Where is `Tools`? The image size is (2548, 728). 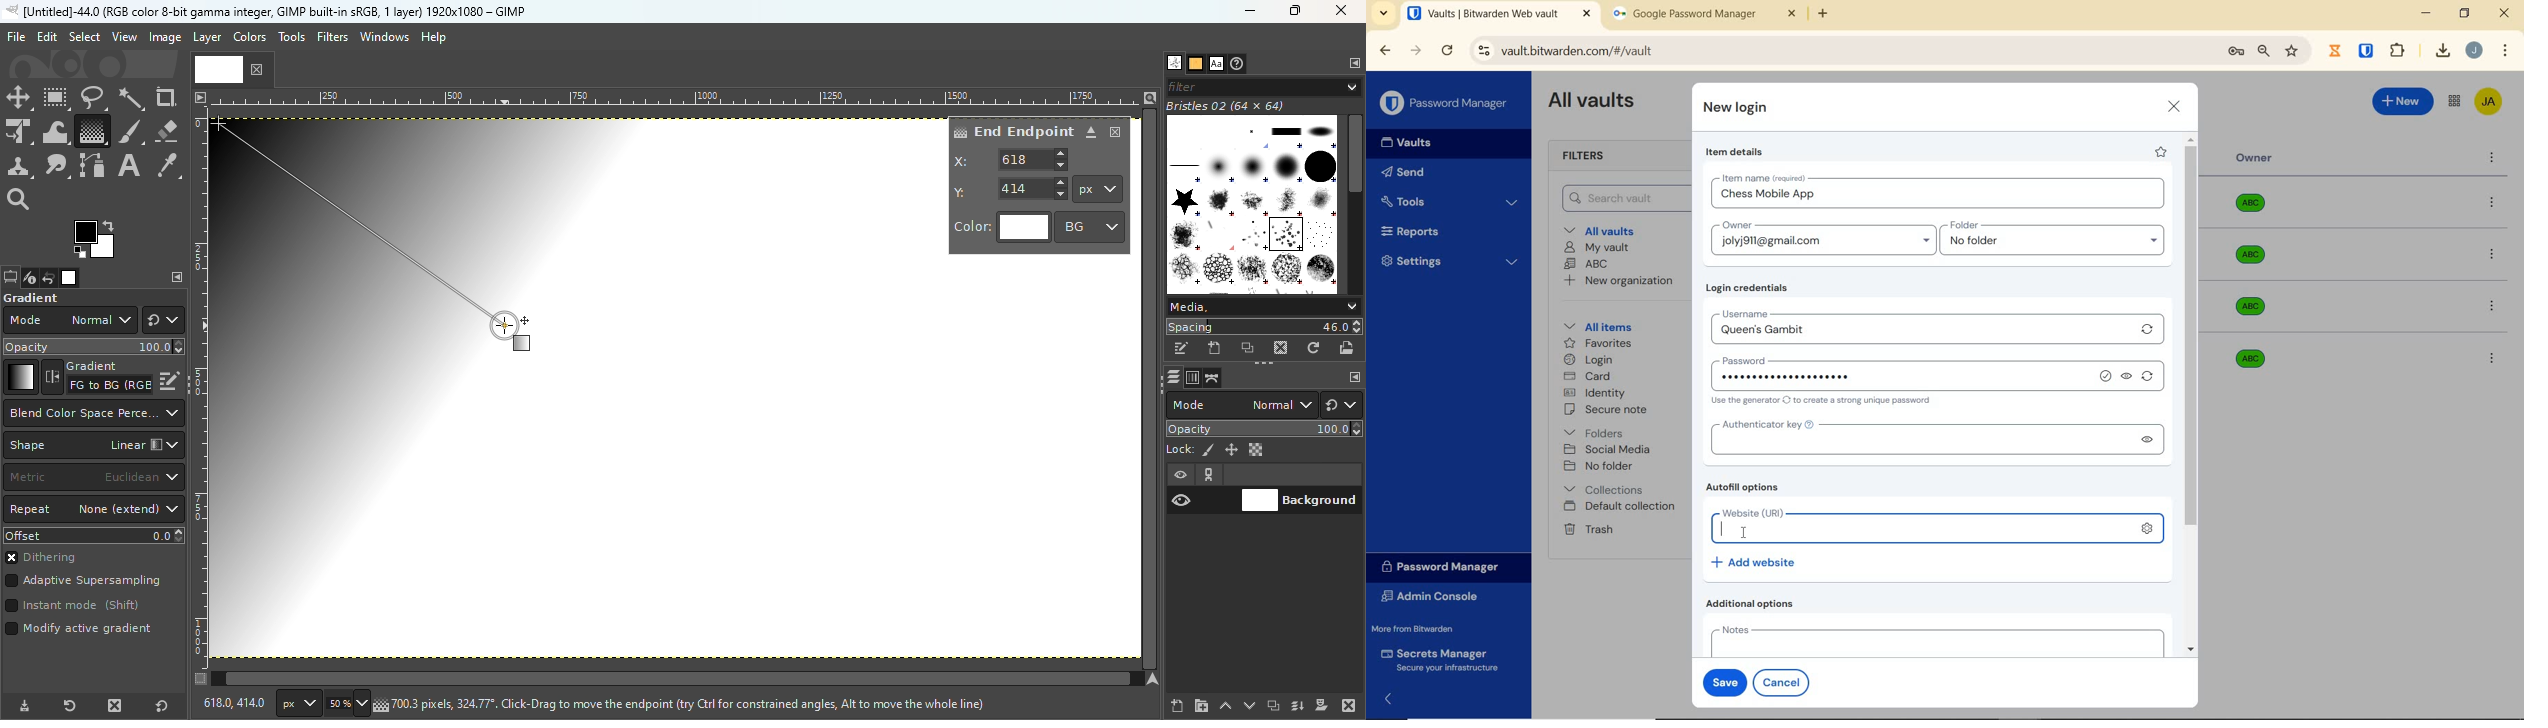
Tools is located at coordinates (1449, 202).